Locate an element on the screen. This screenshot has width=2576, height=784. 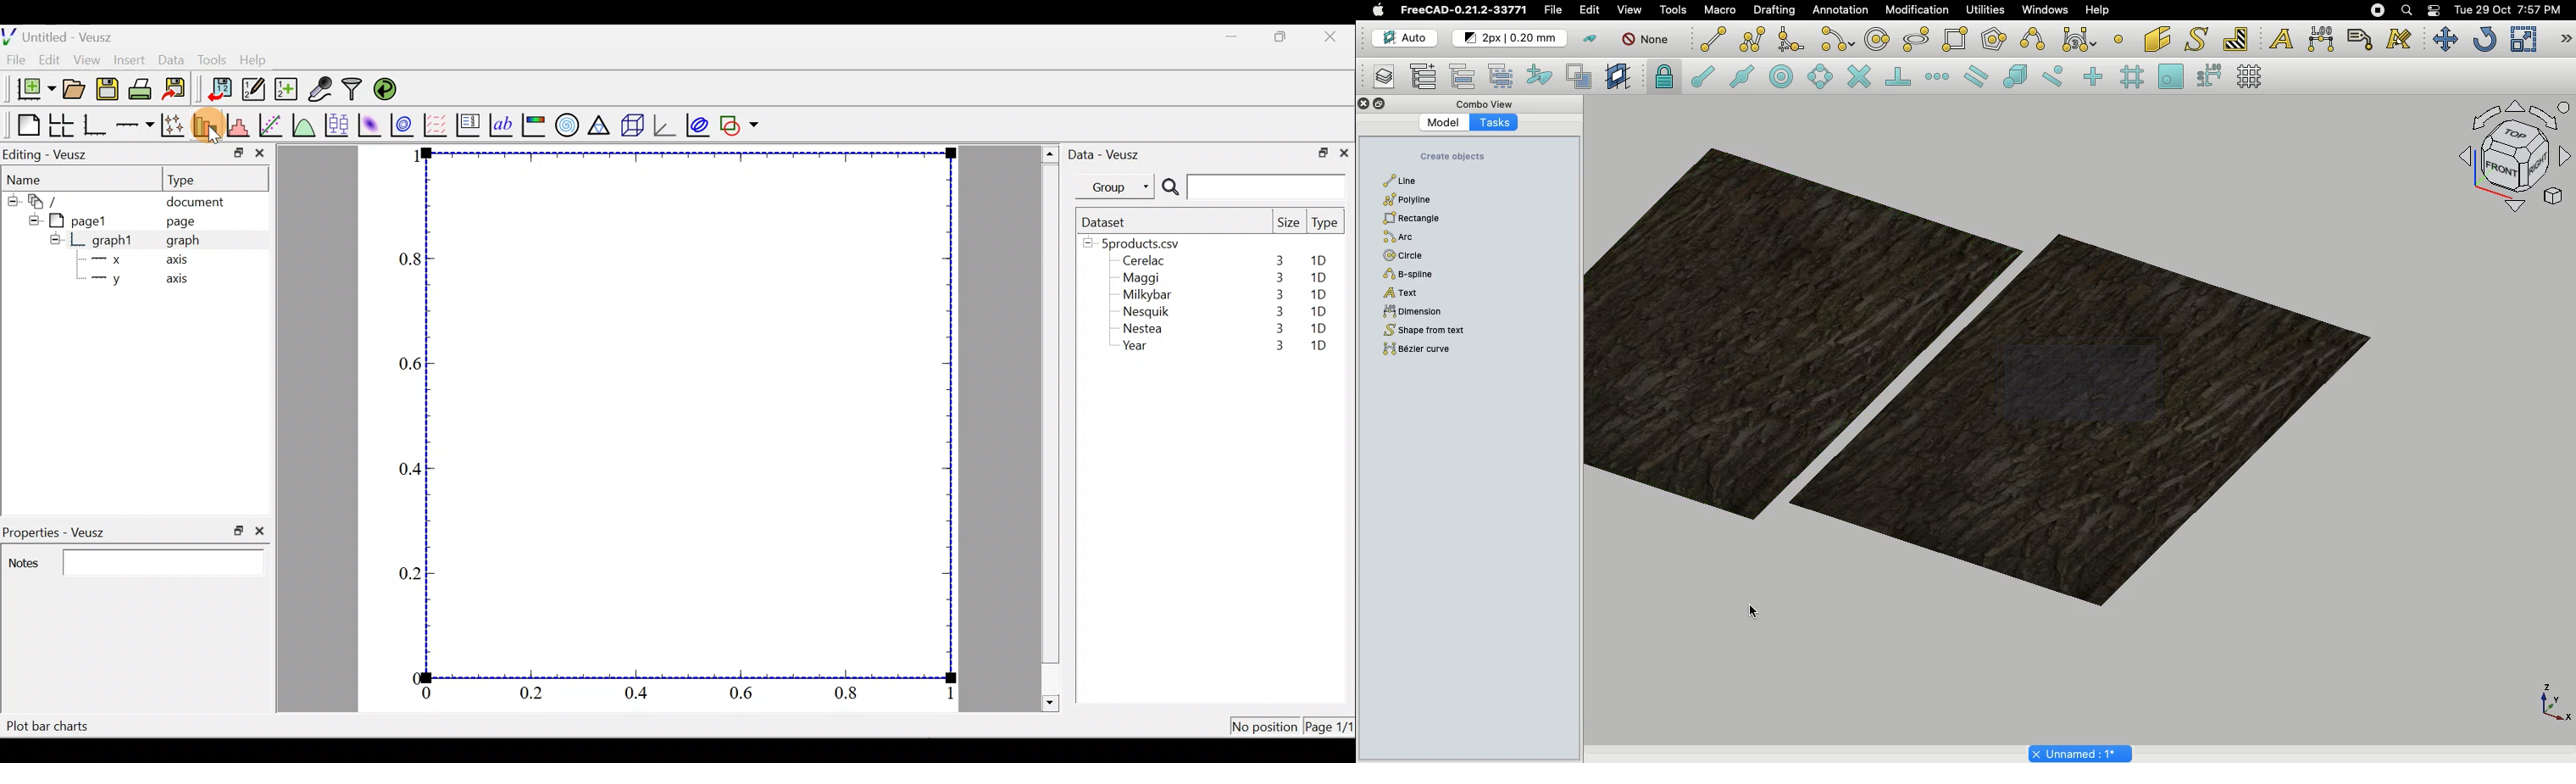
1D is located at coordinates (1320, 309).